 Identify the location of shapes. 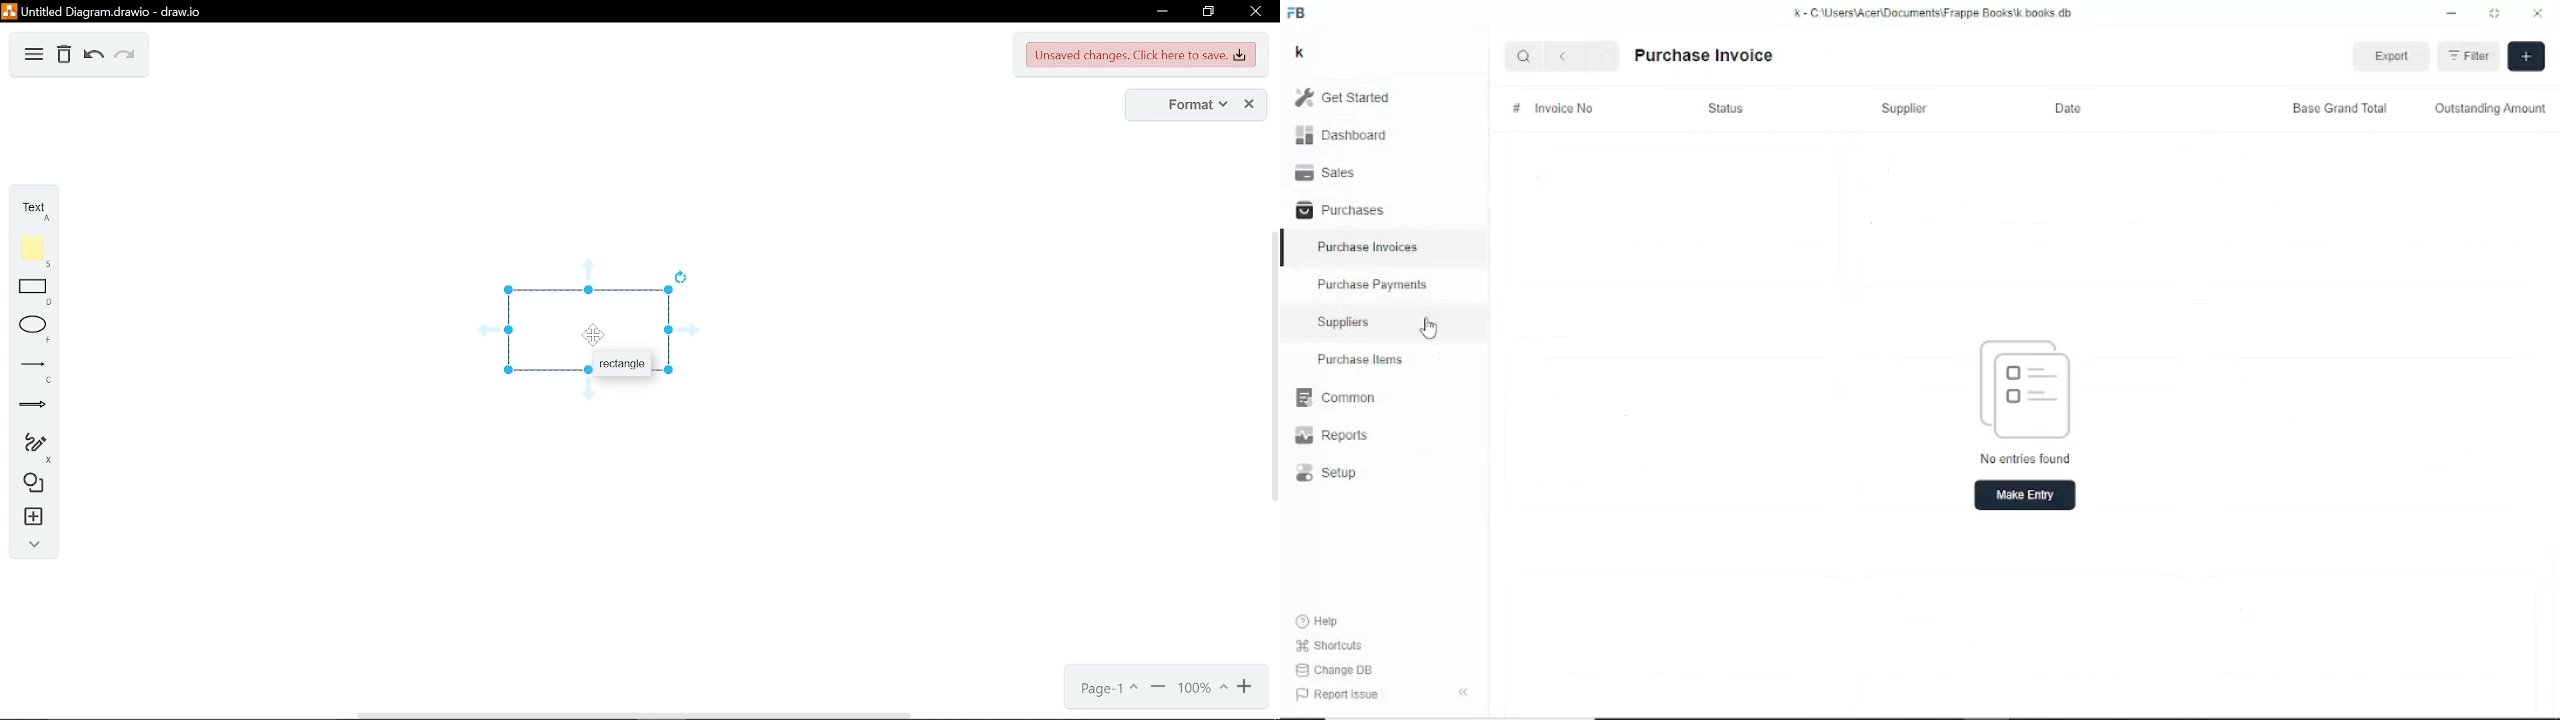
(36, 485).